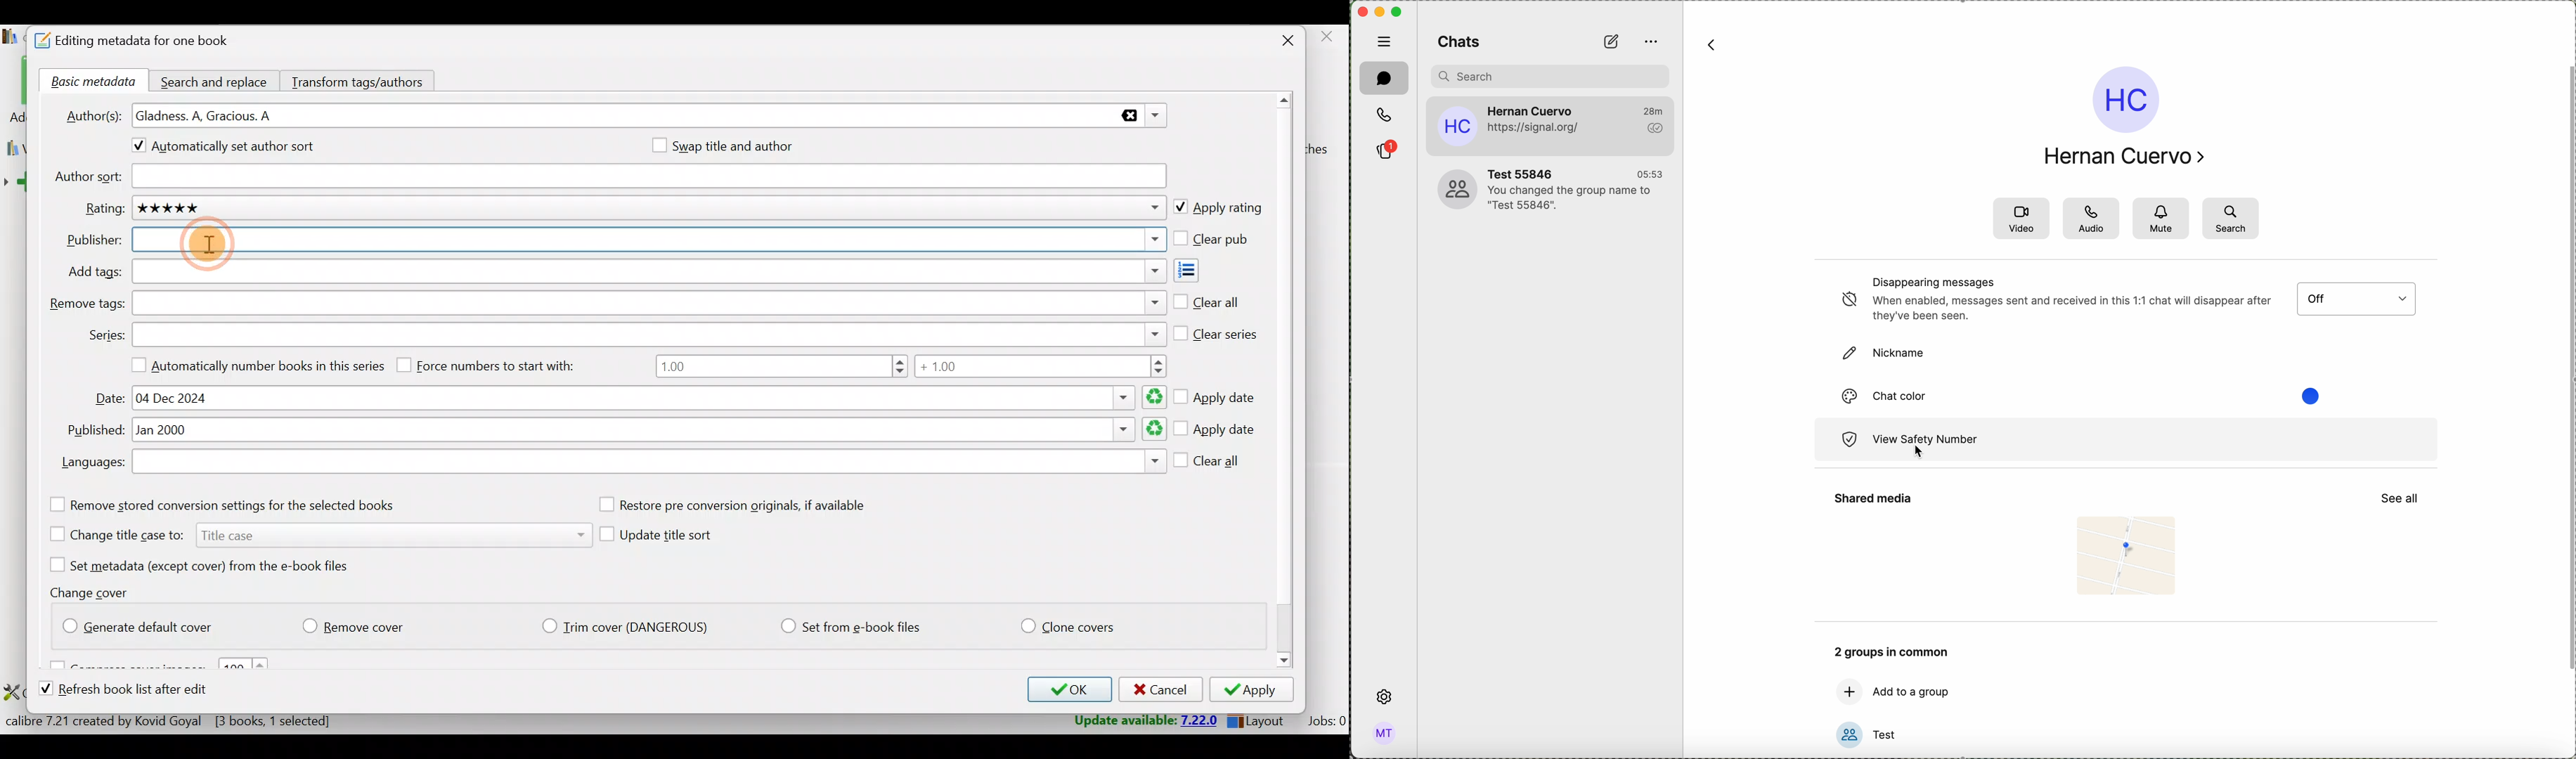  I want to click on logo, so click(1845, 441).